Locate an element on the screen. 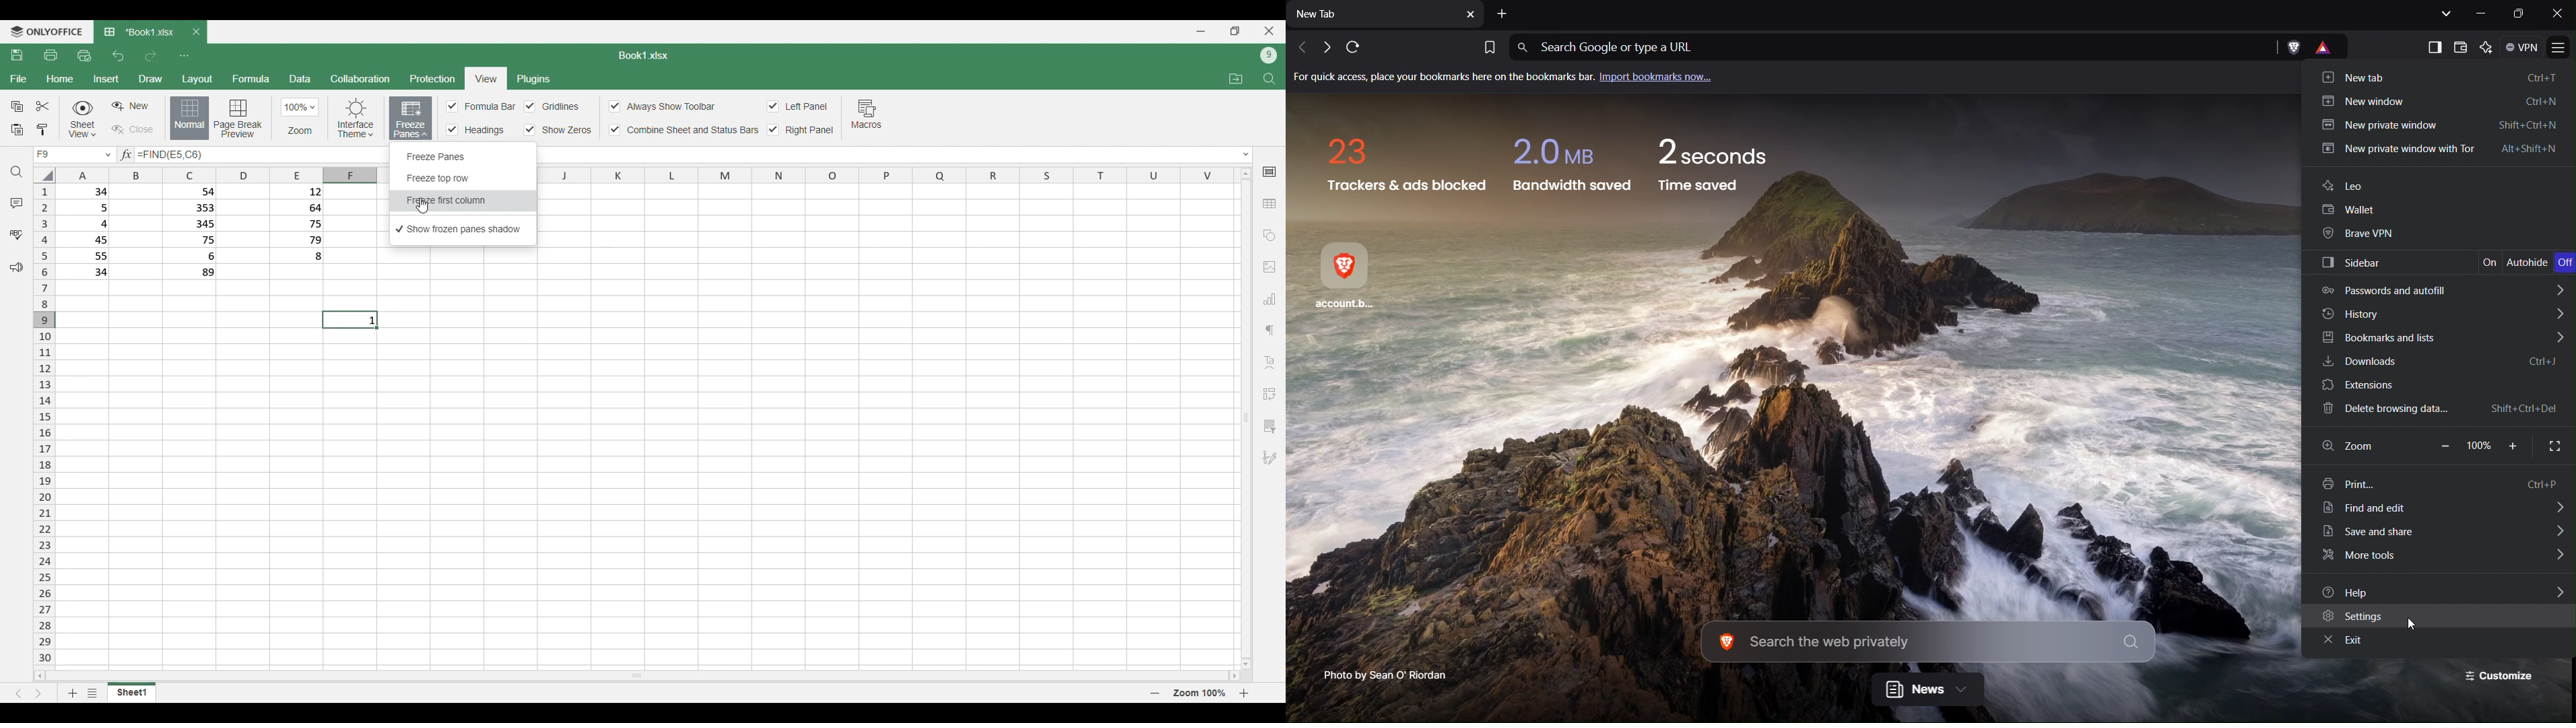 The height and width of the screenshot is (728, 2576). Find is located at coordinates (1270, 79).